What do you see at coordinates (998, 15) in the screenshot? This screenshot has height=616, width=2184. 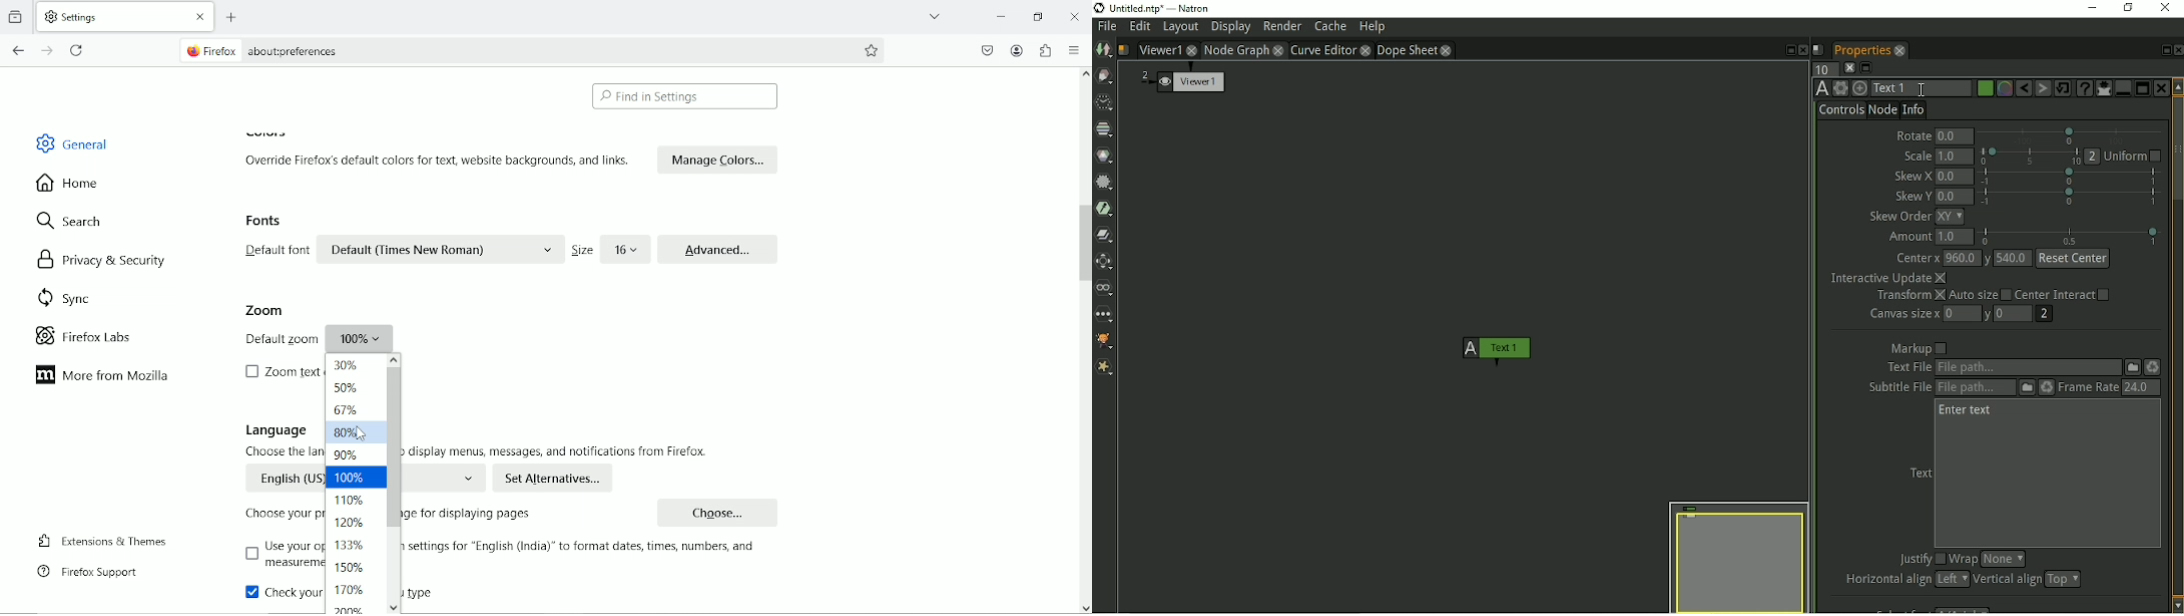 I see `minimize` at bounding box center [998, 15].